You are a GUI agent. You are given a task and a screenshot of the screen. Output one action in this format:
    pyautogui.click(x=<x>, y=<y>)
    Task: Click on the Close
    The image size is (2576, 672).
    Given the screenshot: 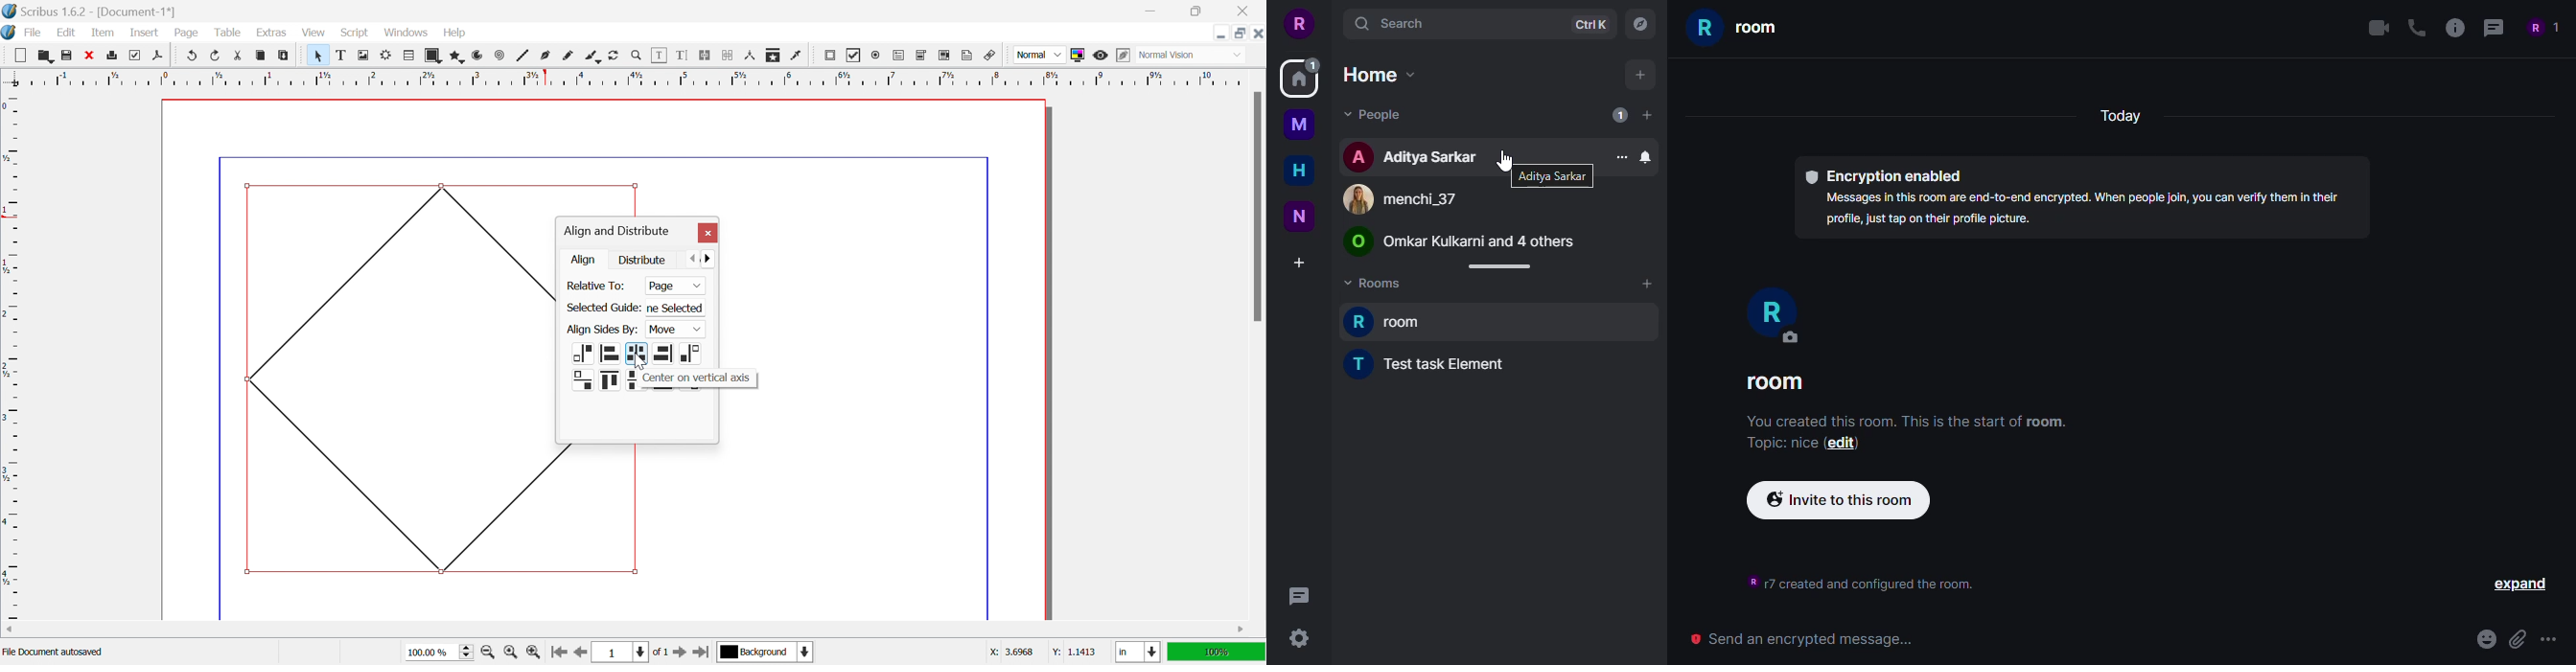 What is the action you would take?
    pyautogui.click(x=1247, y=11)
    